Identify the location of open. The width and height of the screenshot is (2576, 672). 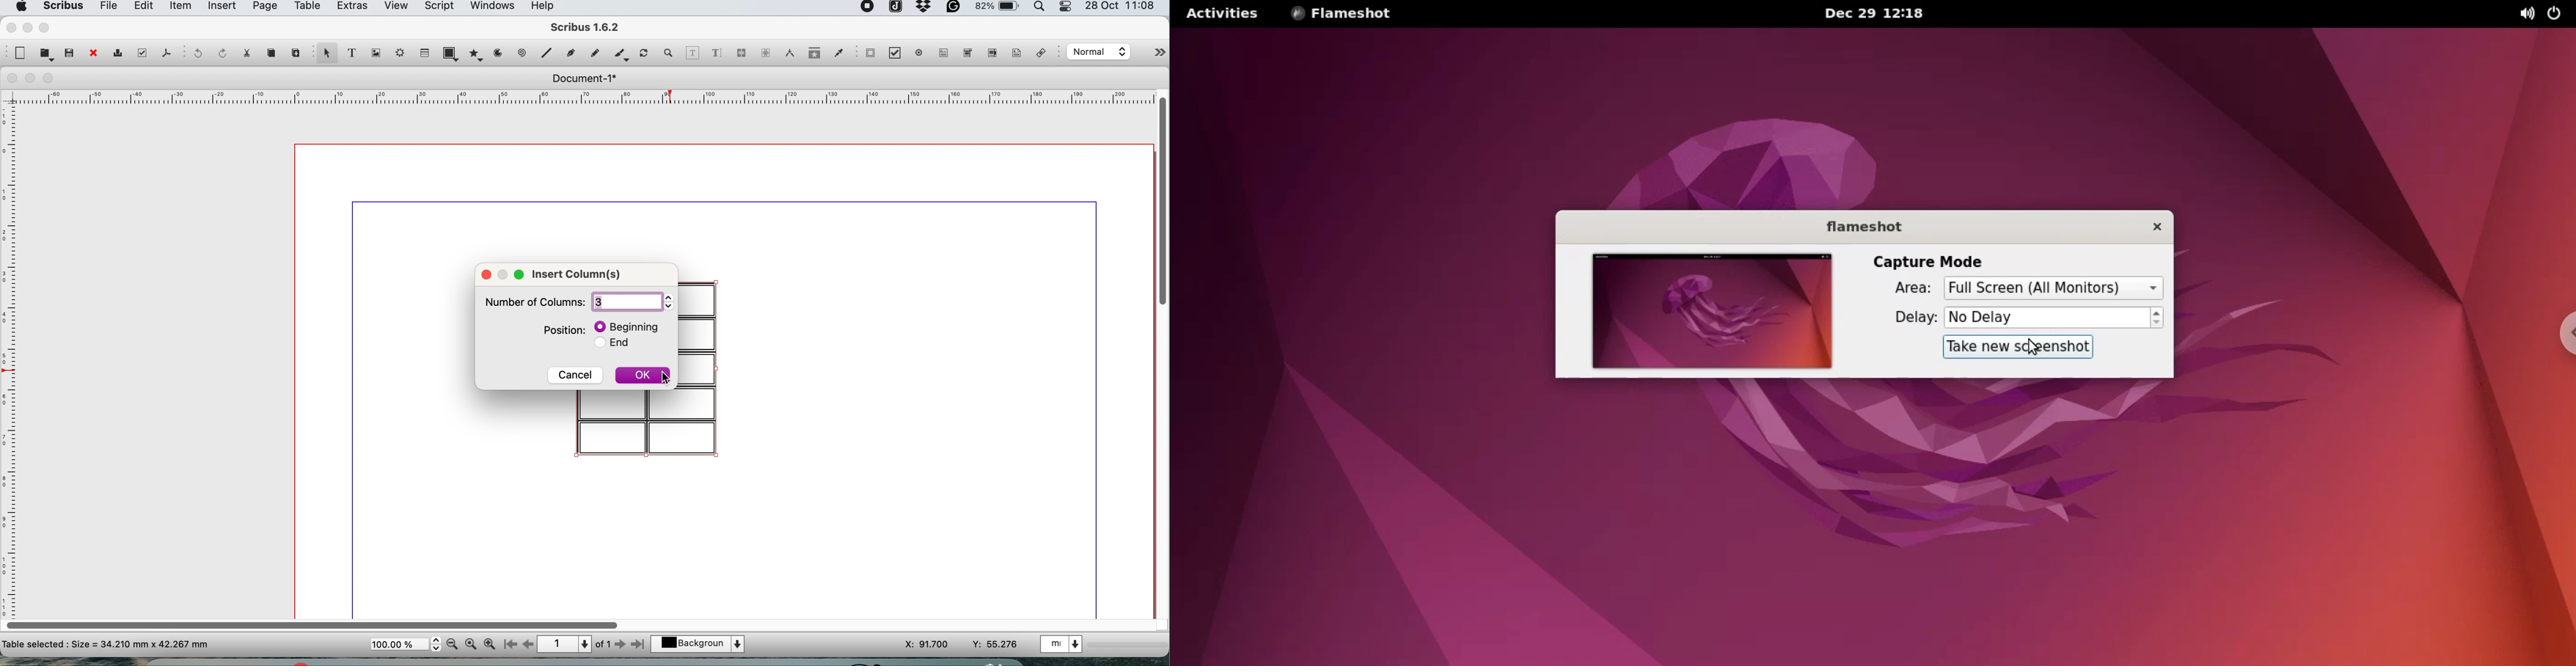
(47, 54).